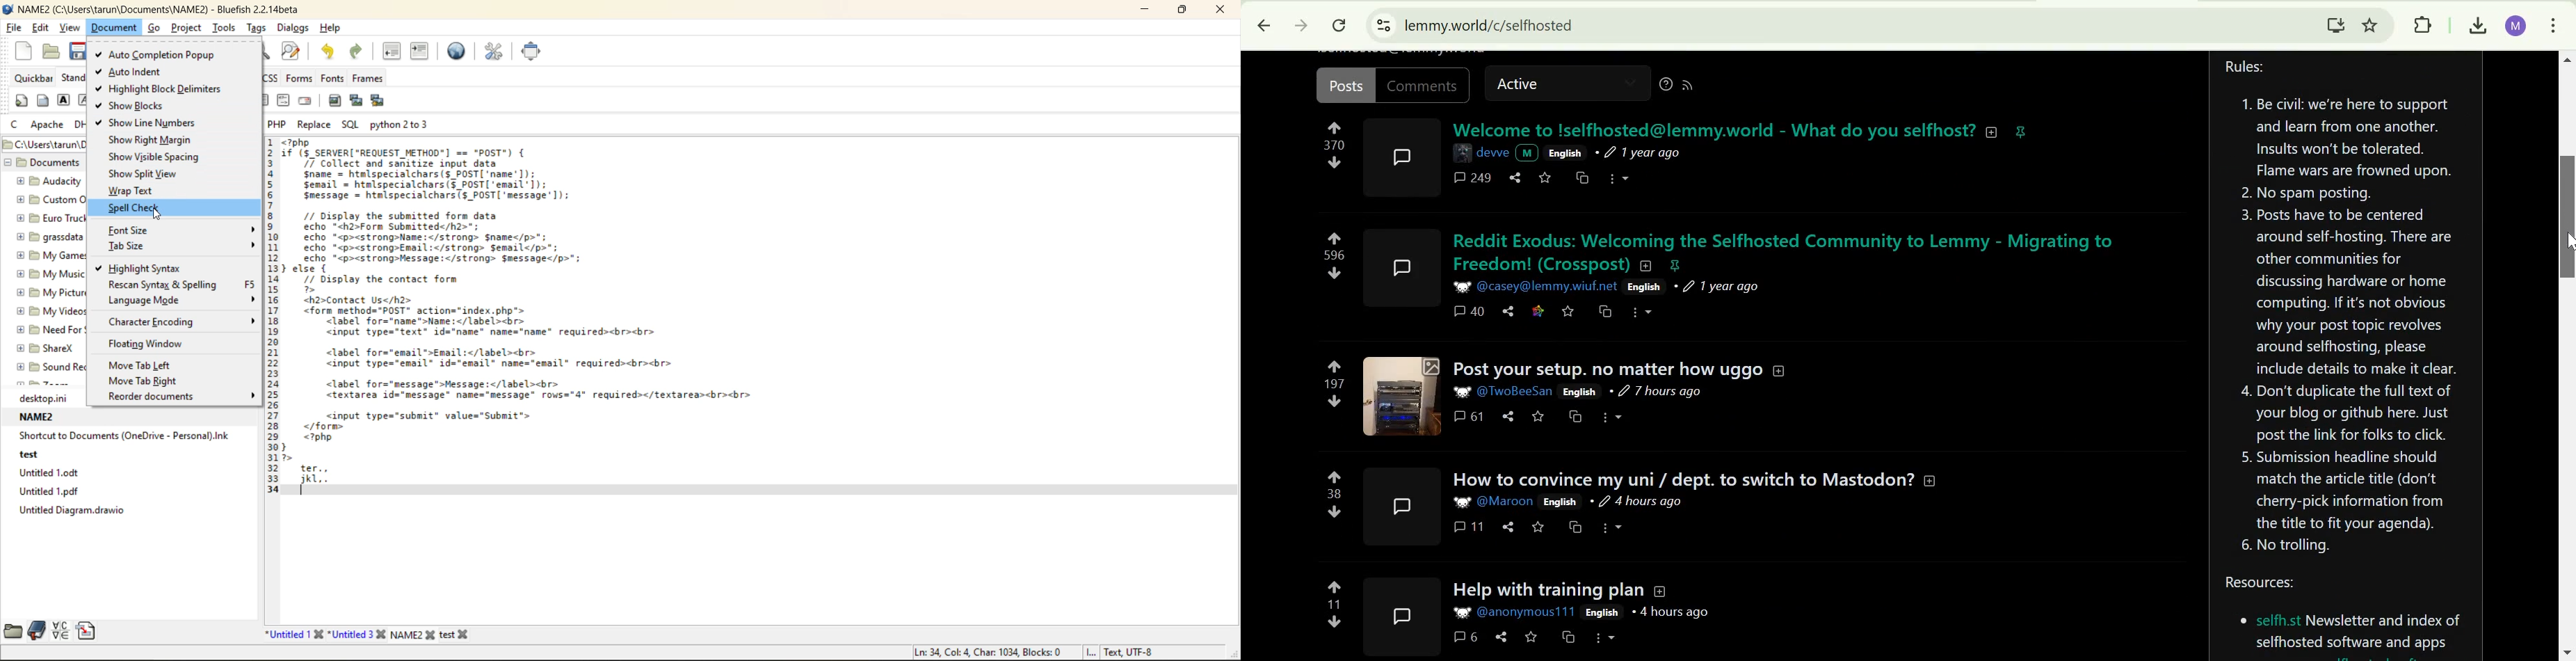  What do you see at coordinates (65, 100) in the screenshot?
I see `strong` at bounding box center [65, 100].